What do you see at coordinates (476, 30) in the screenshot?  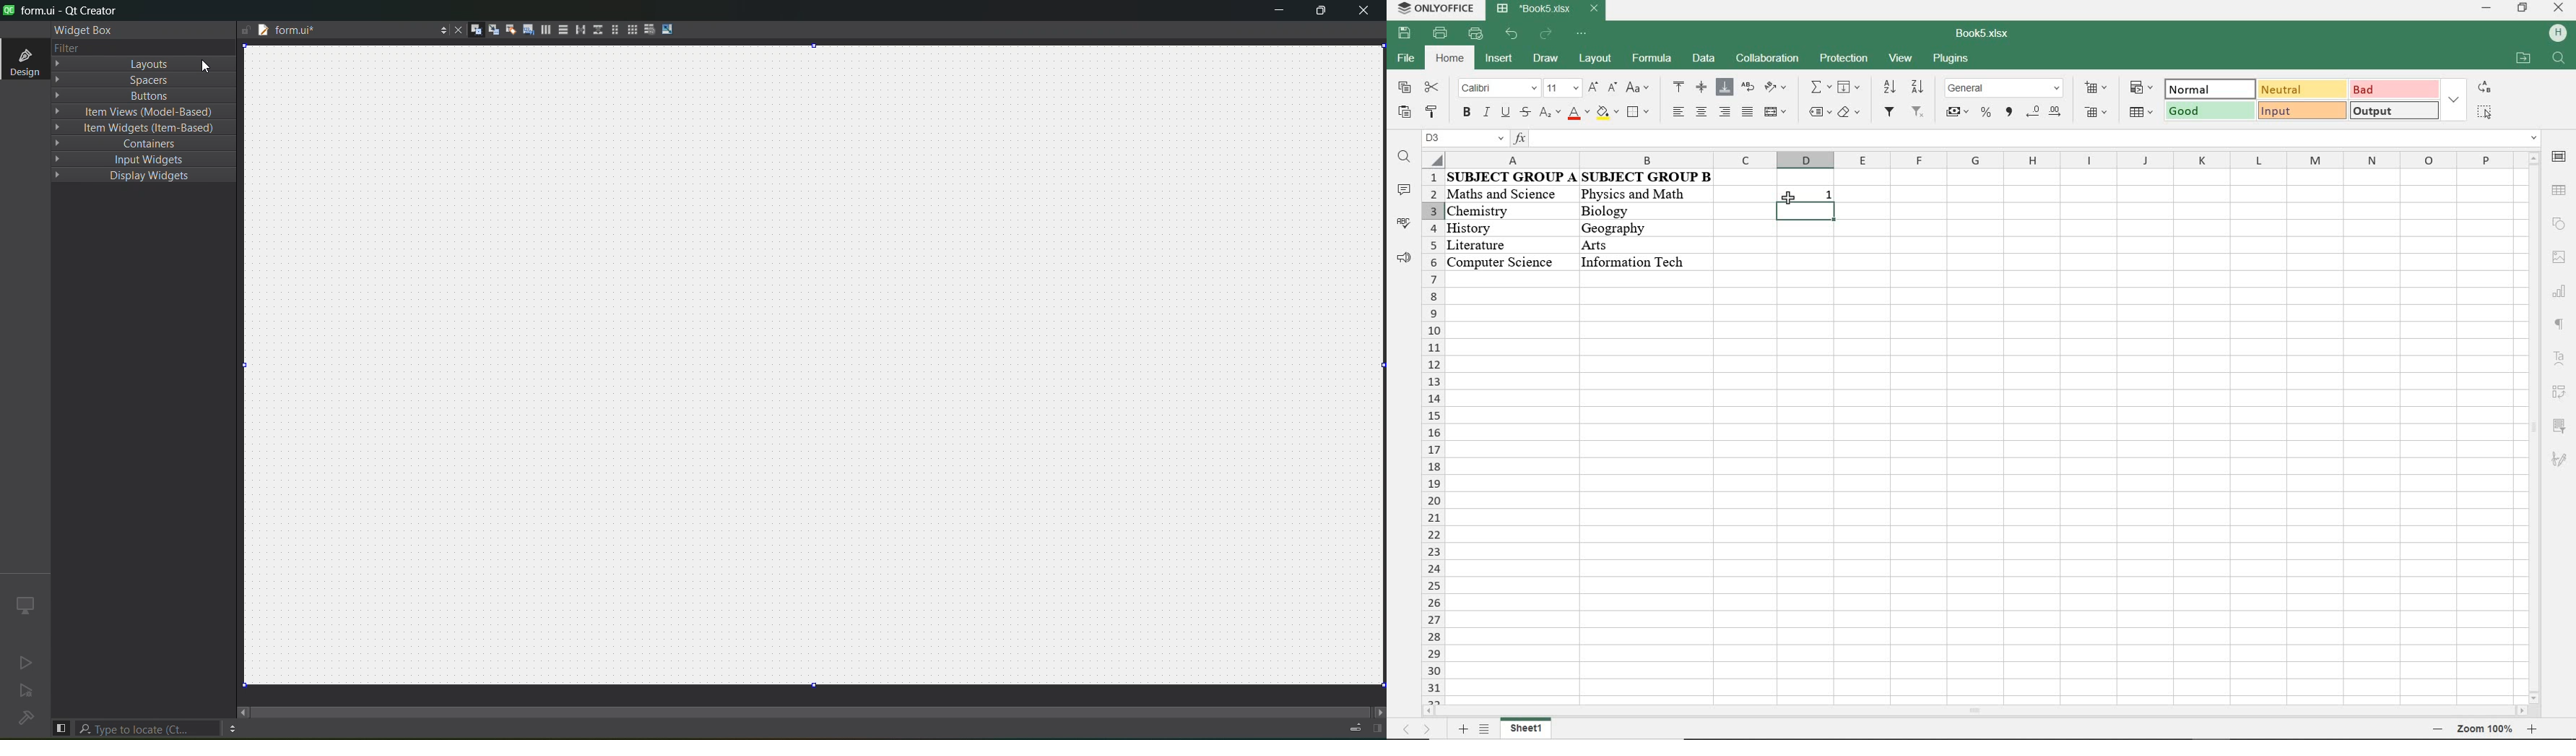 I see `edit widgets` at bounding box center [476, 30].